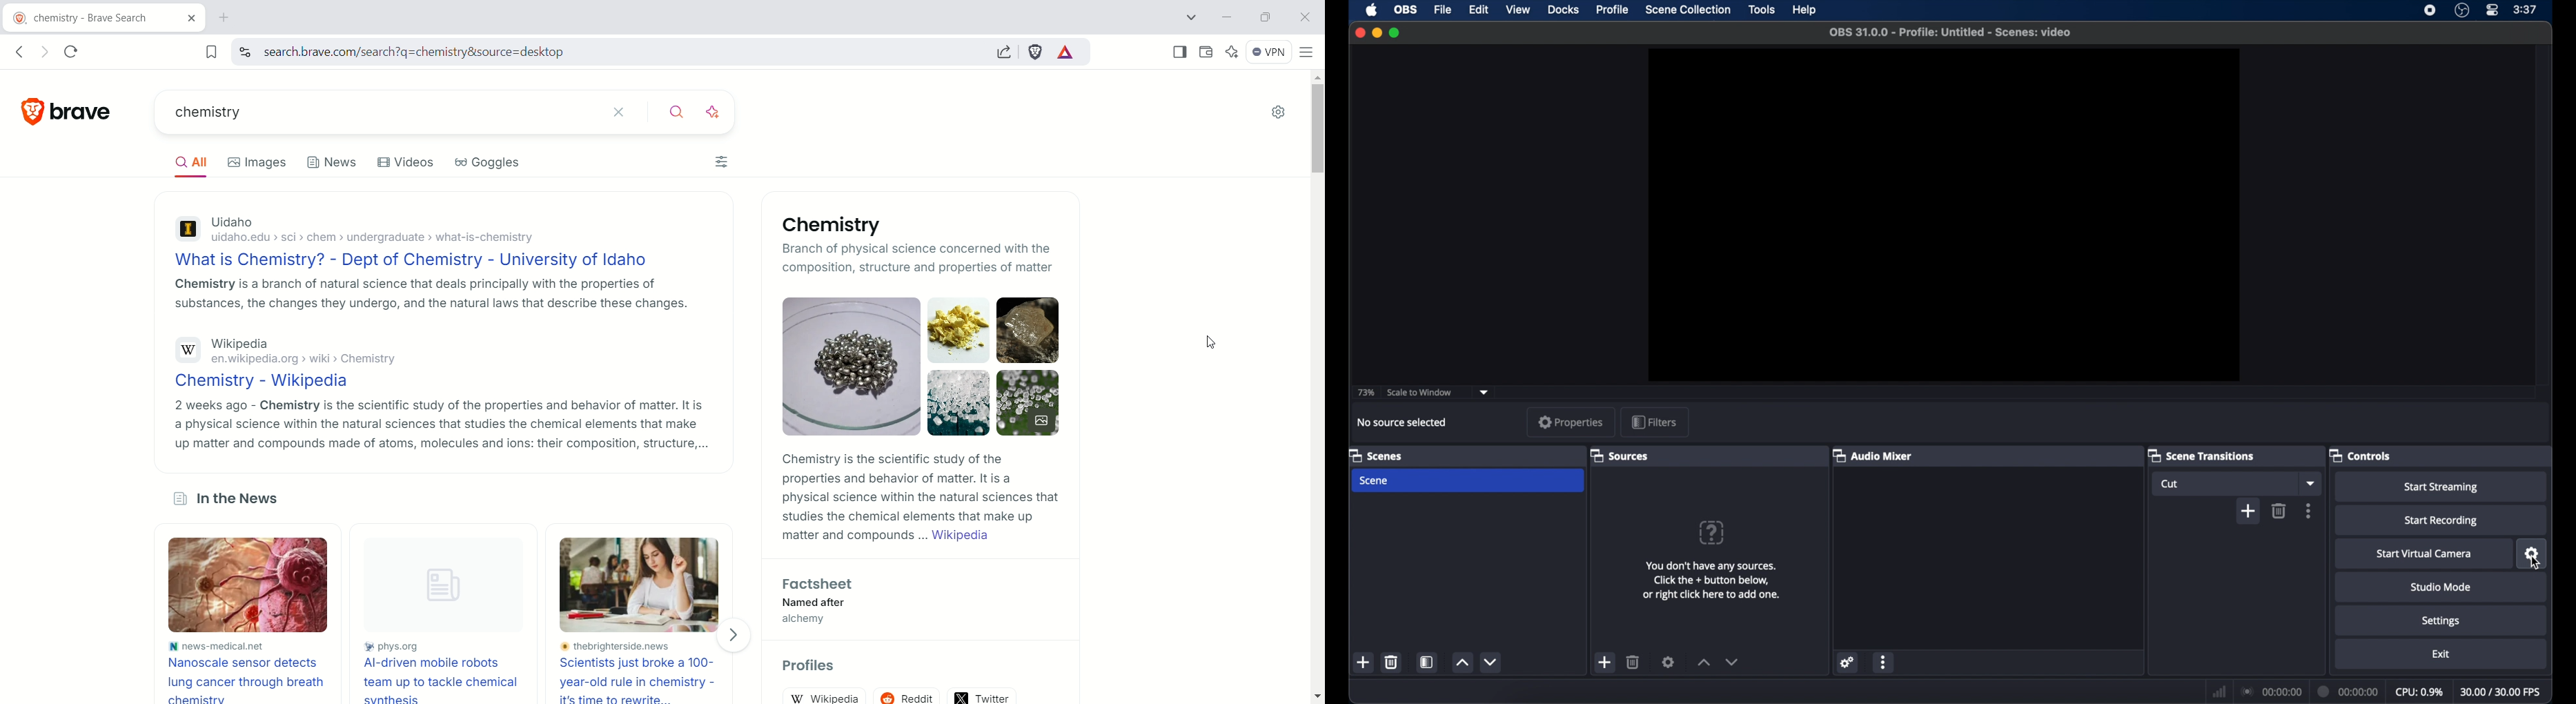 This screenshot has width=2576, height=728. What do you see at coordinates (1703, 662) in the screenshot?
I see `increment` at bounding box center [1703, 662].